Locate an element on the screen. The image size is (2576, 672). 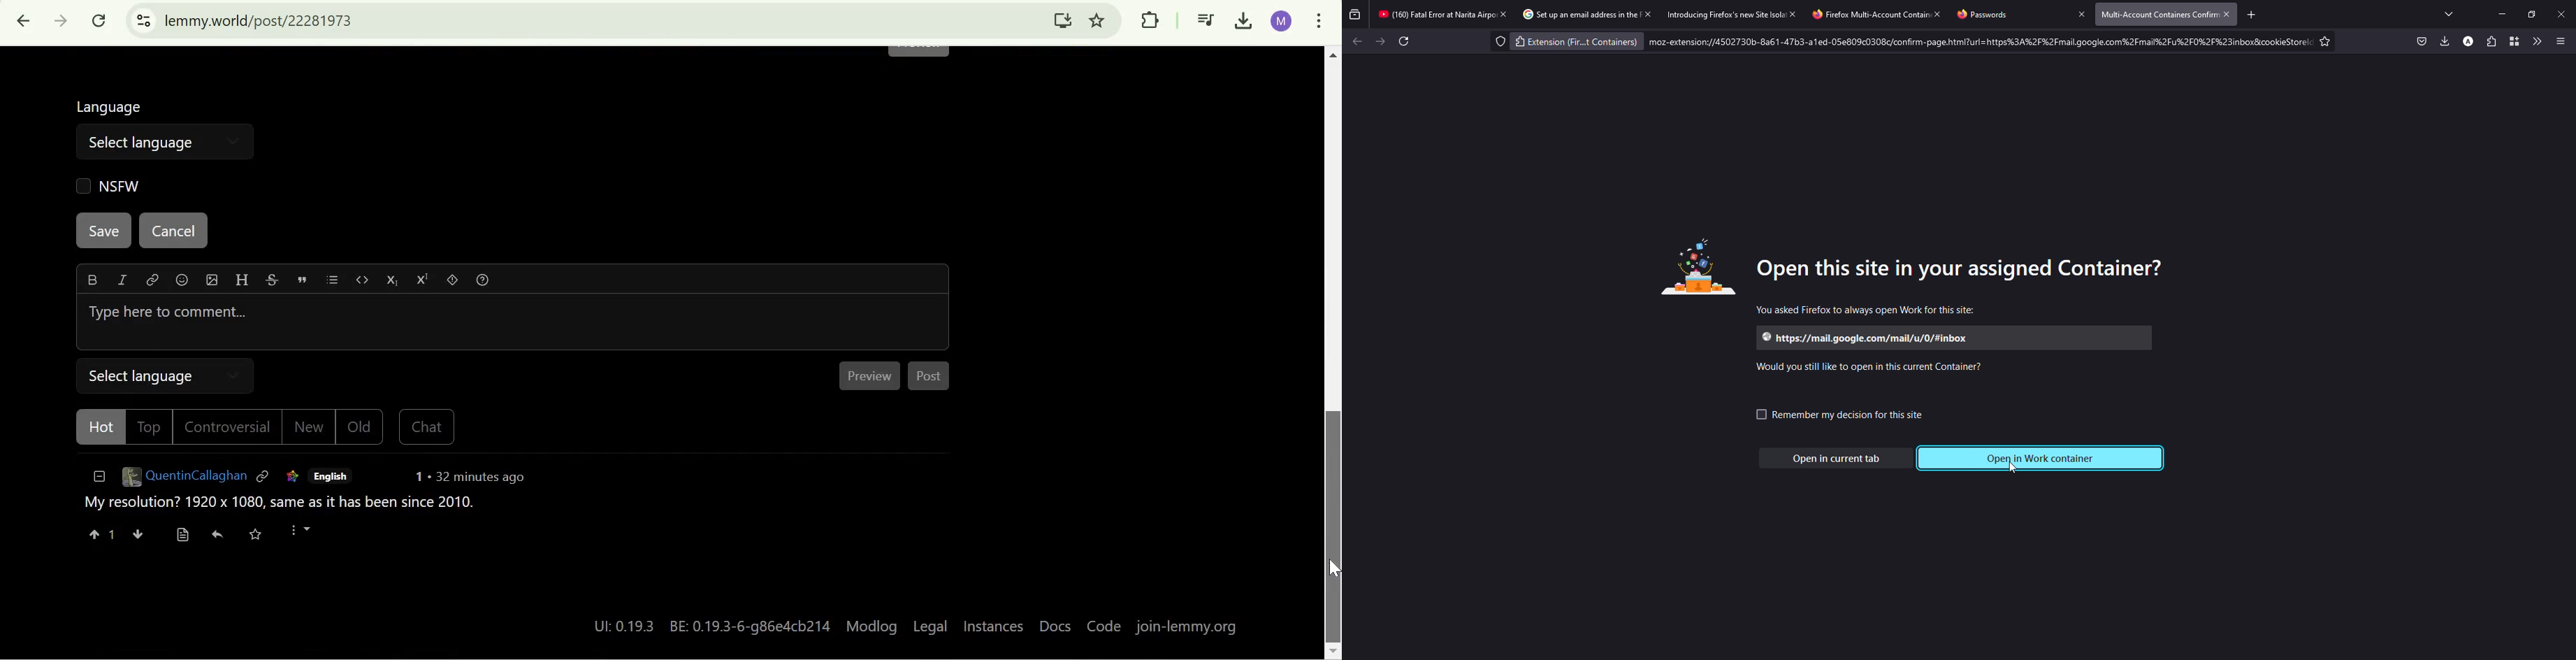
downloads is located at coordinates (2443, 41).